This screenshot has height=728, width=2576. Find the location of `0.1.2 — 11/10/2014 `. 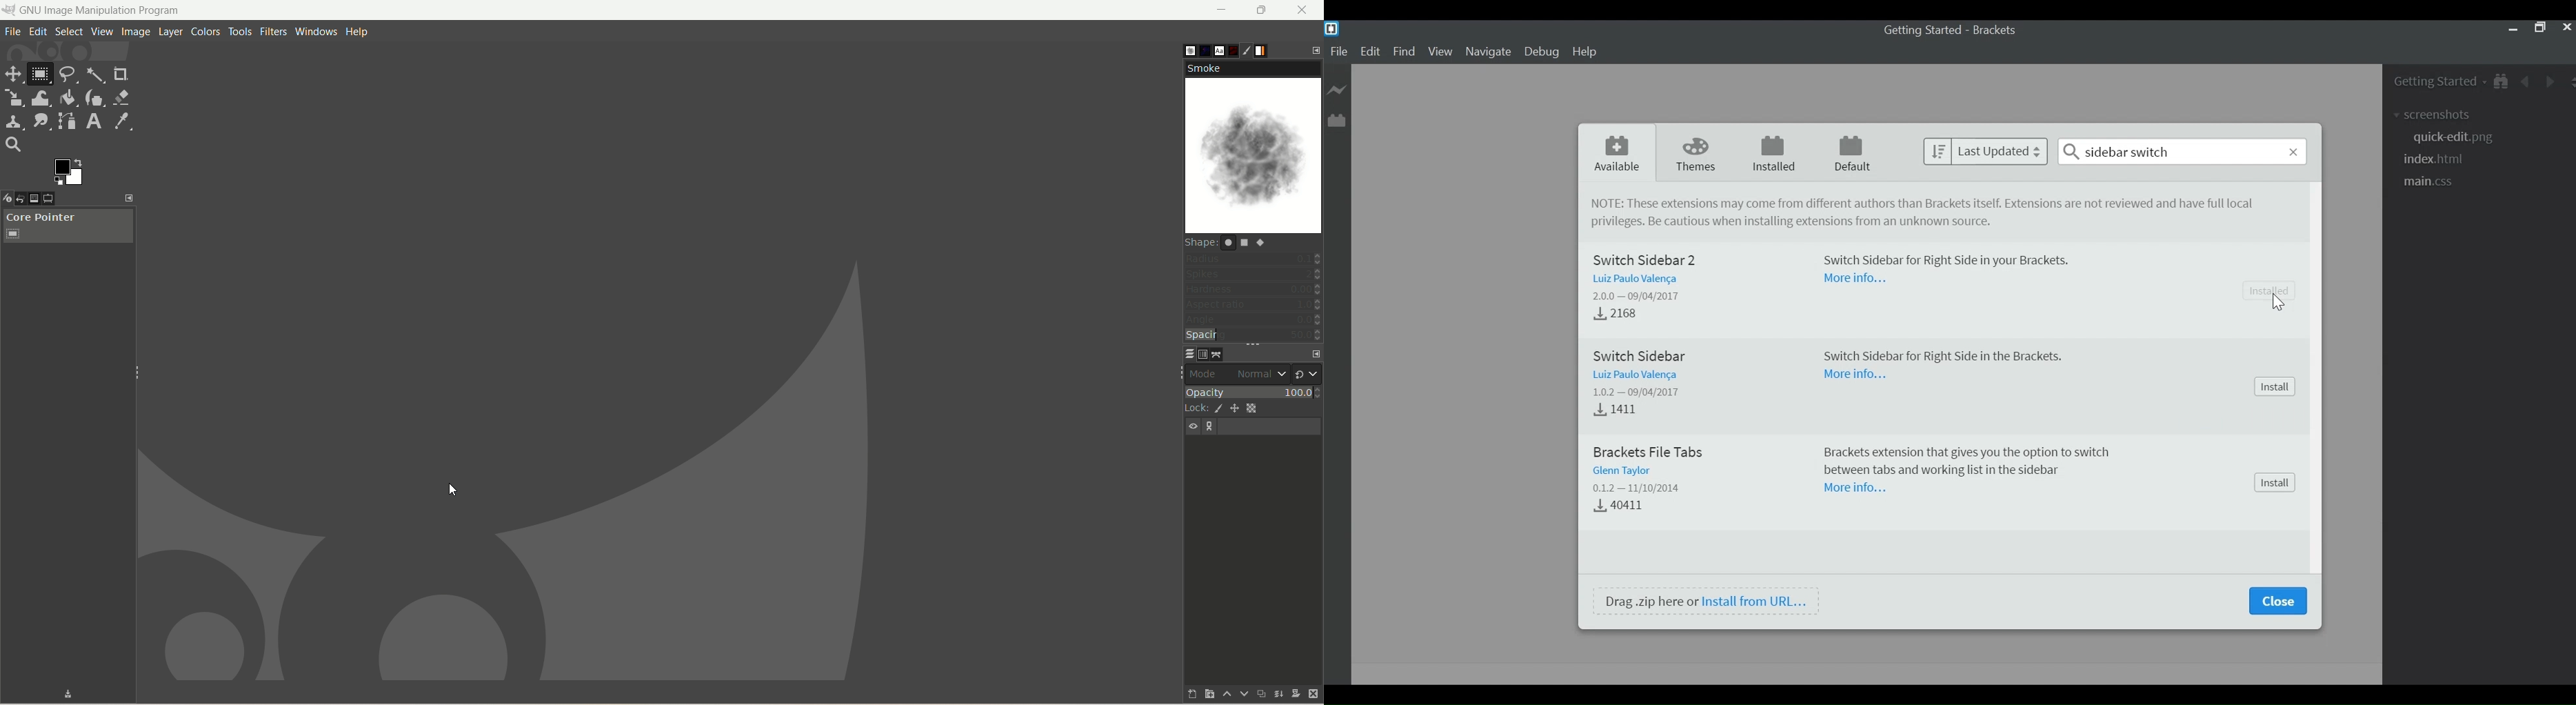

0.1.2 — 11/10/2014  is located at coordinates (1636, 489).